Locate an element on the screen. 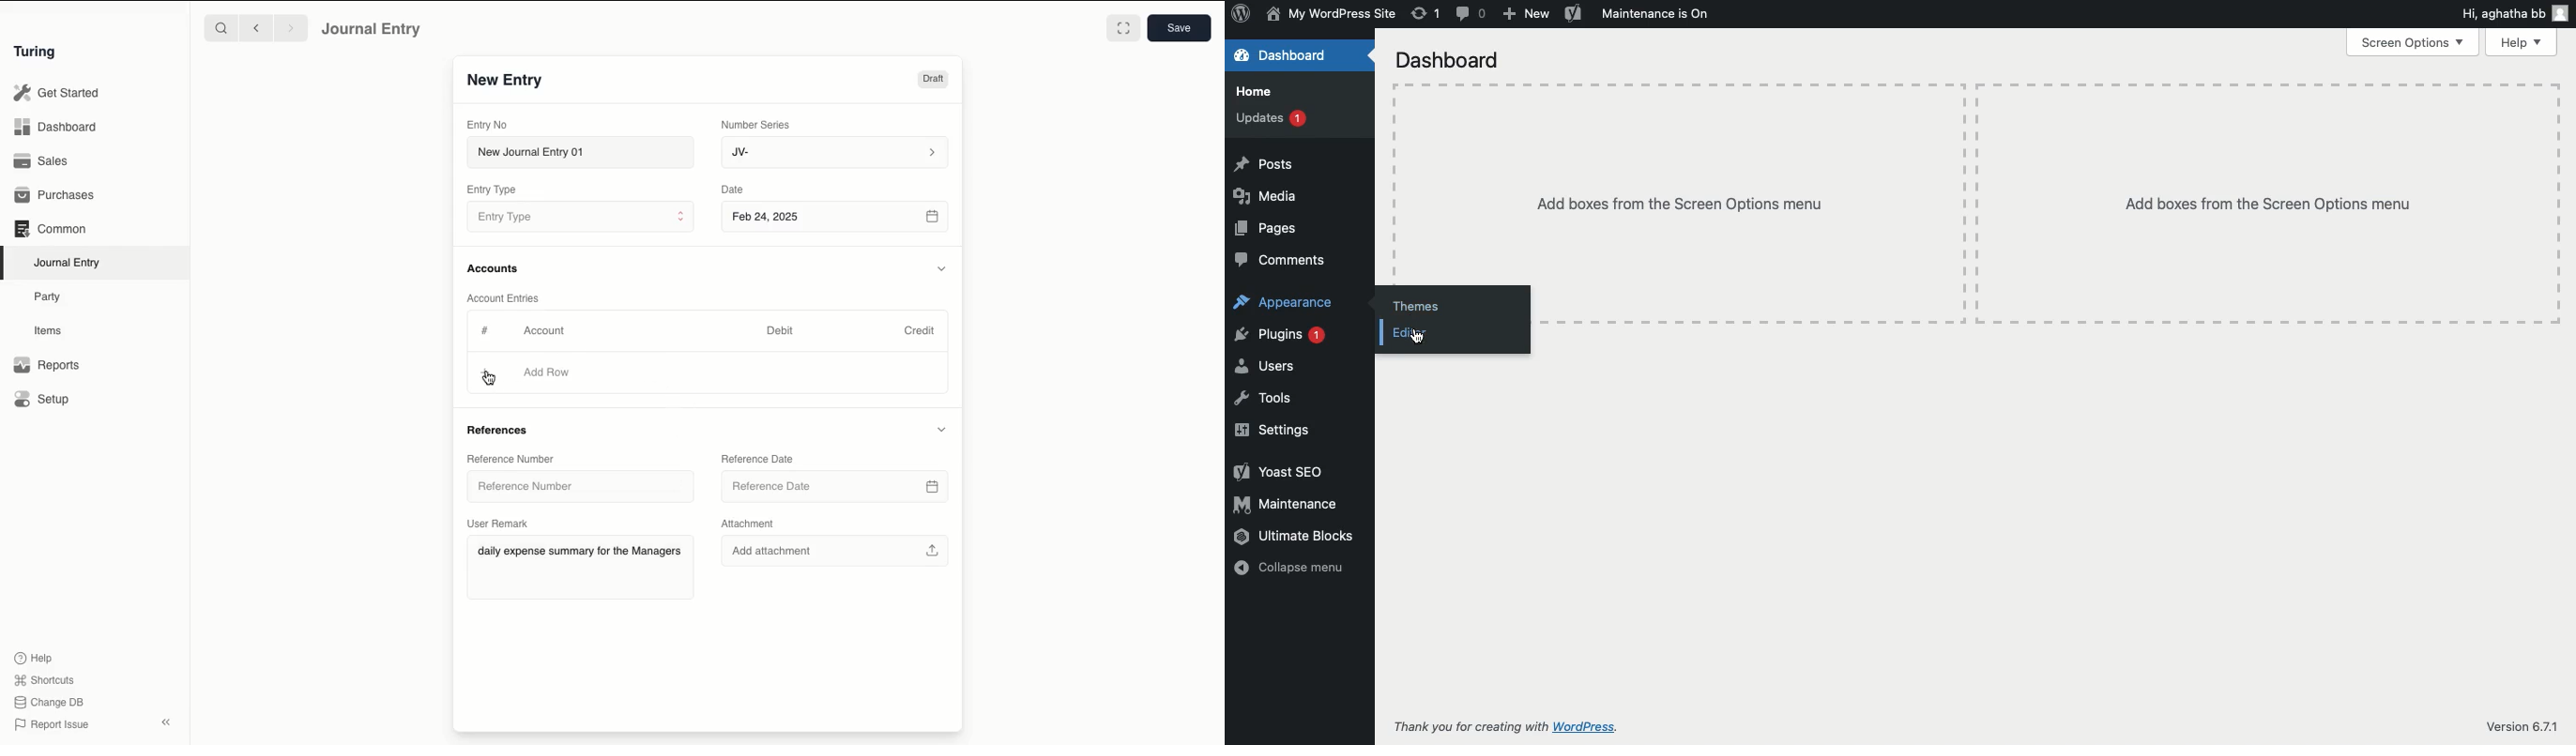 This screenshot has width=2576, height=756. Dashboard is located at coordinates (55, 128).